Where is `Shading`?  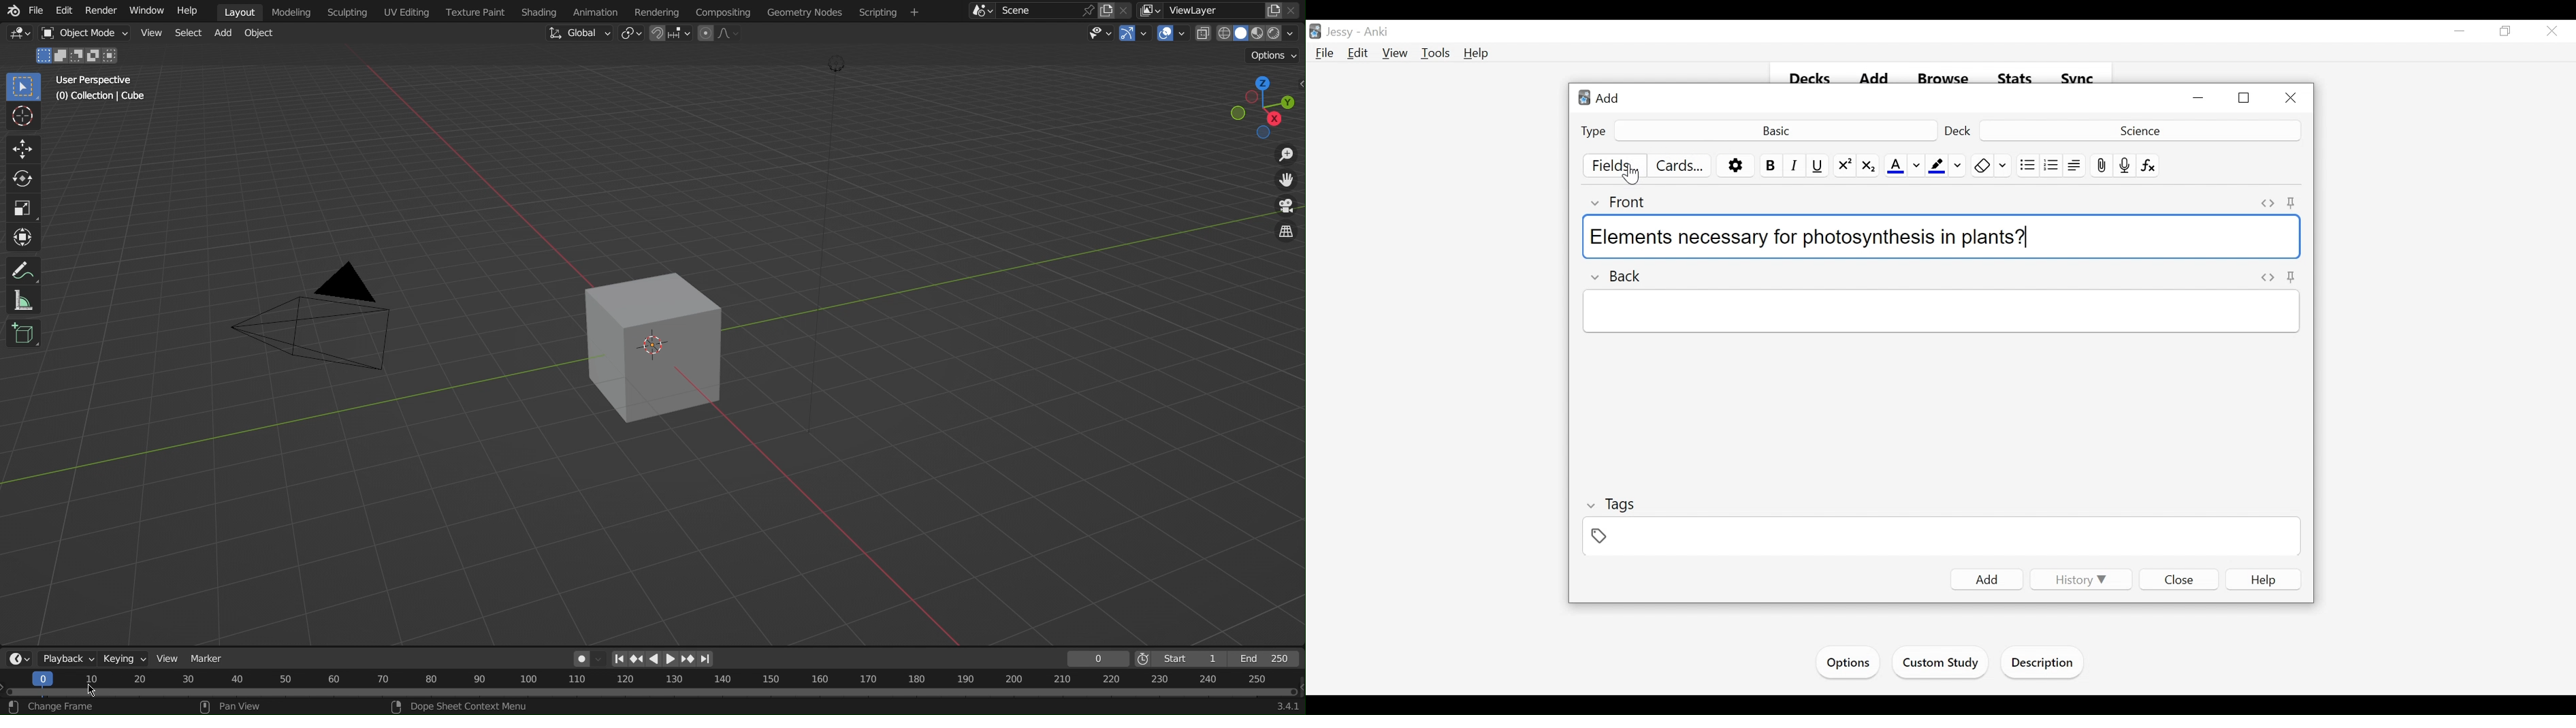 Shading is located at coordinates (536, 11).